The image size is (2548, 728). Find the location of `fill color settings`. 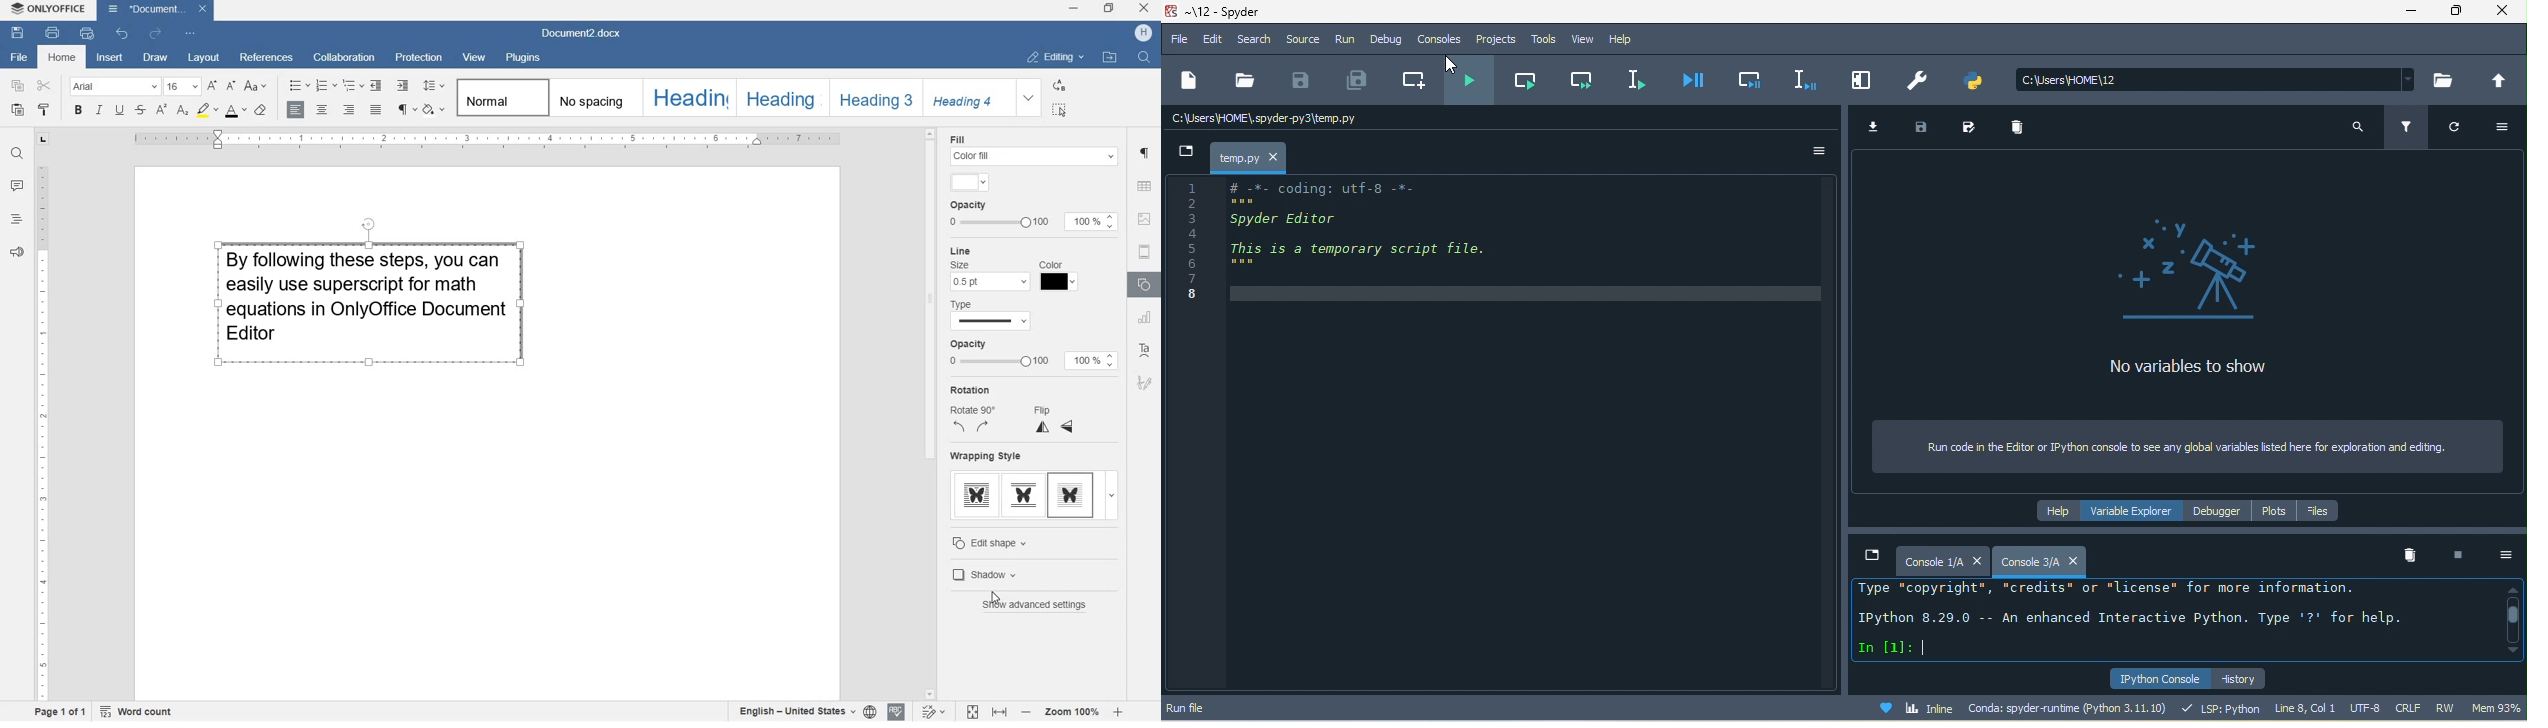

fill color settings is located at coordinates (1033, 149).